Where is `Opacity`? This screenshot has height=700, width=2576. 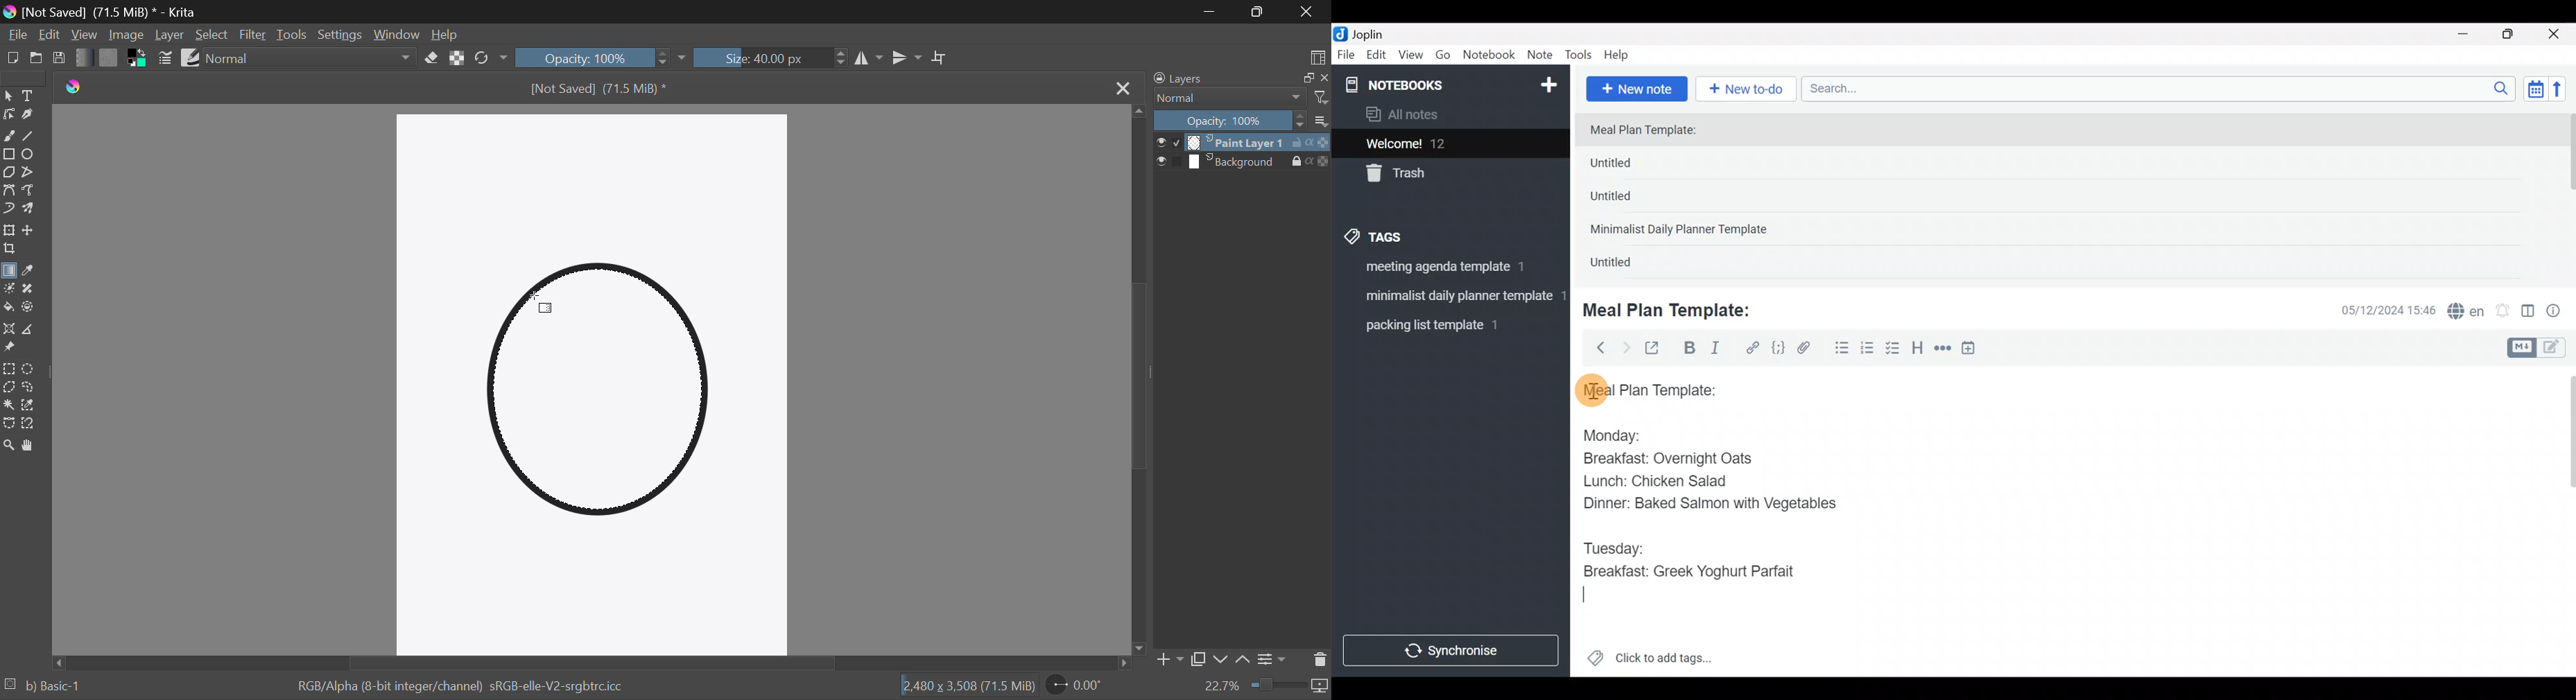 Opacity is located at coordinates (1228, 121).